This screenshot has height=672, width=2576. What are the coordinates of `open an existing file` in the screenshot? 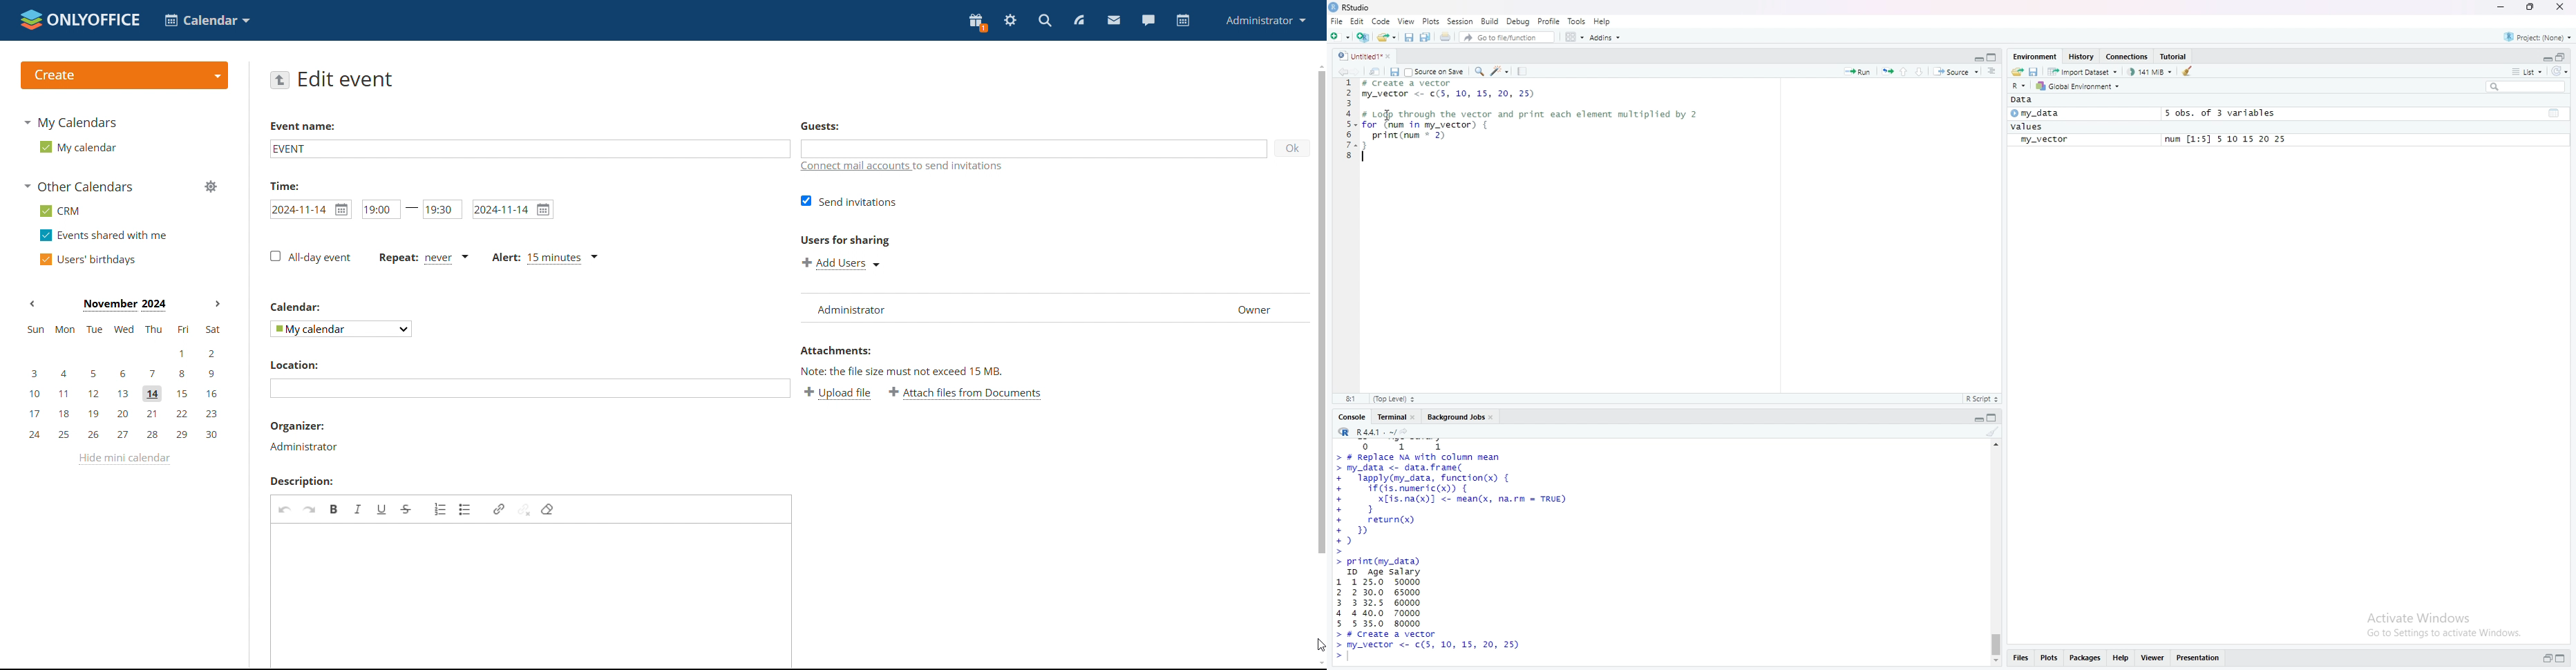 It's located at (1387, 38).